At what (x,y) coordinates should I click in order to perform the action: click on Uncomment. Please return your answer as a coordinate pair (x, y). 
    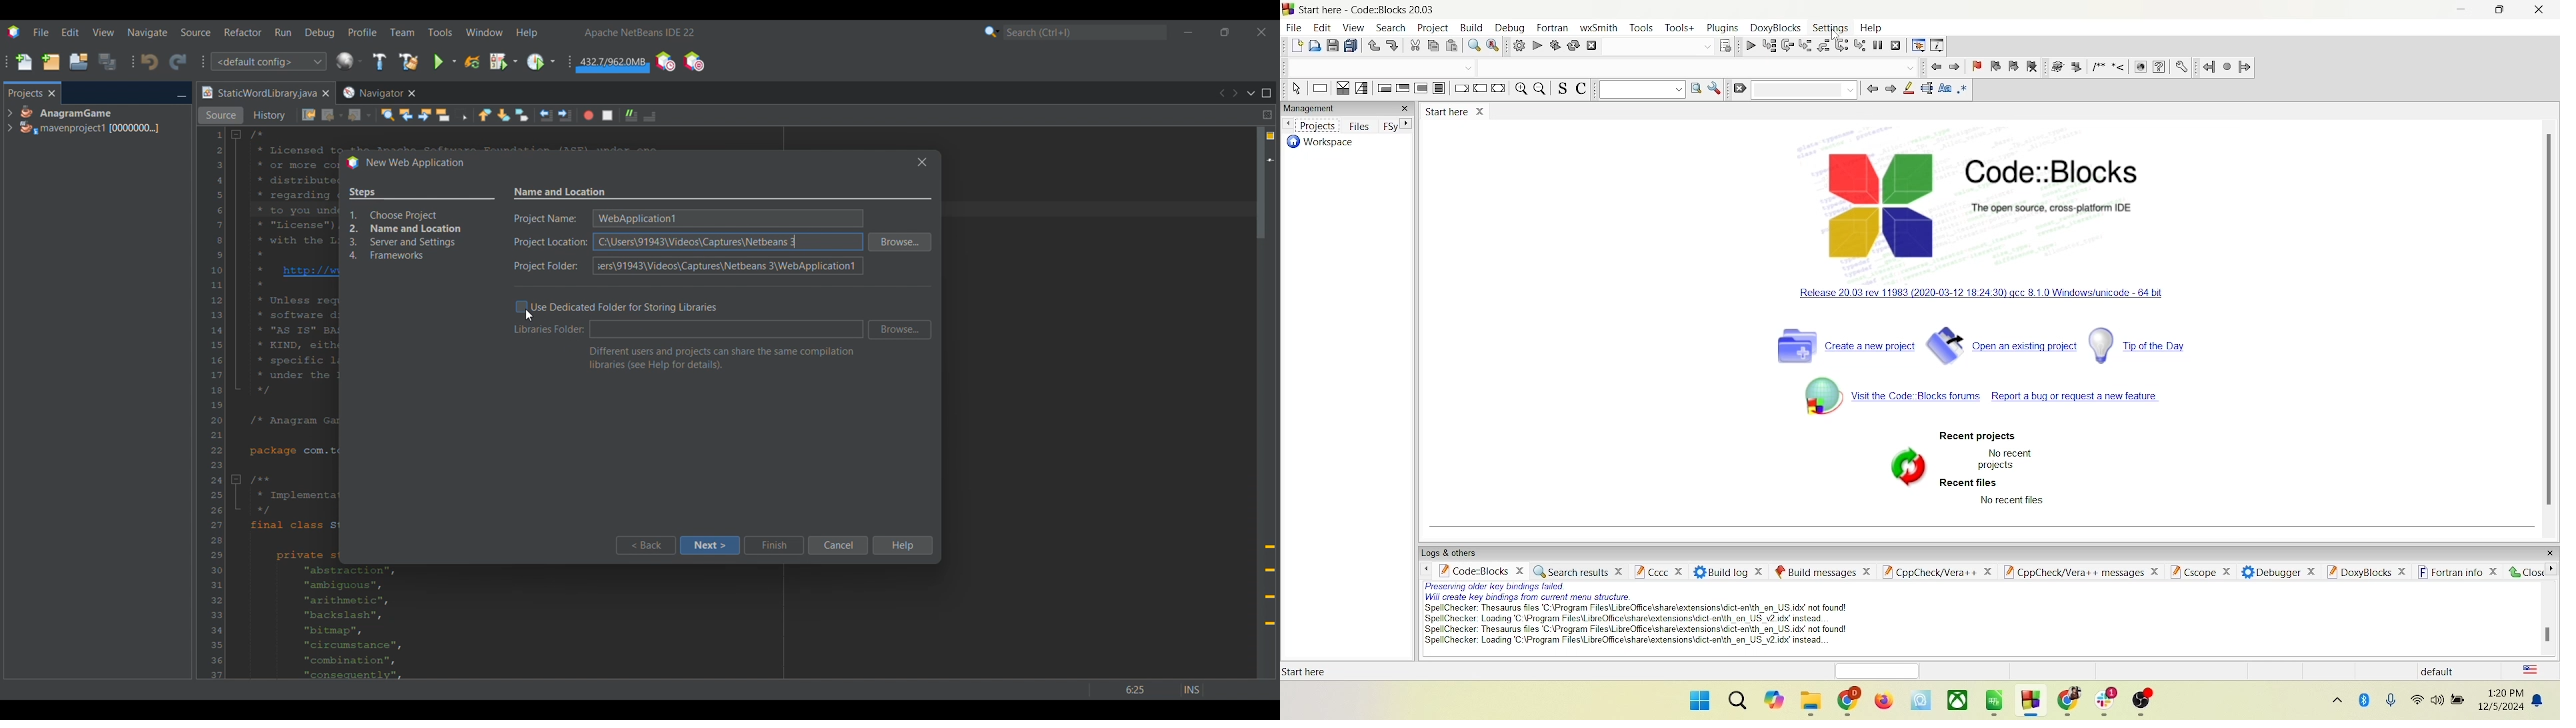
    Looking at the image, I should click on (631, 115).